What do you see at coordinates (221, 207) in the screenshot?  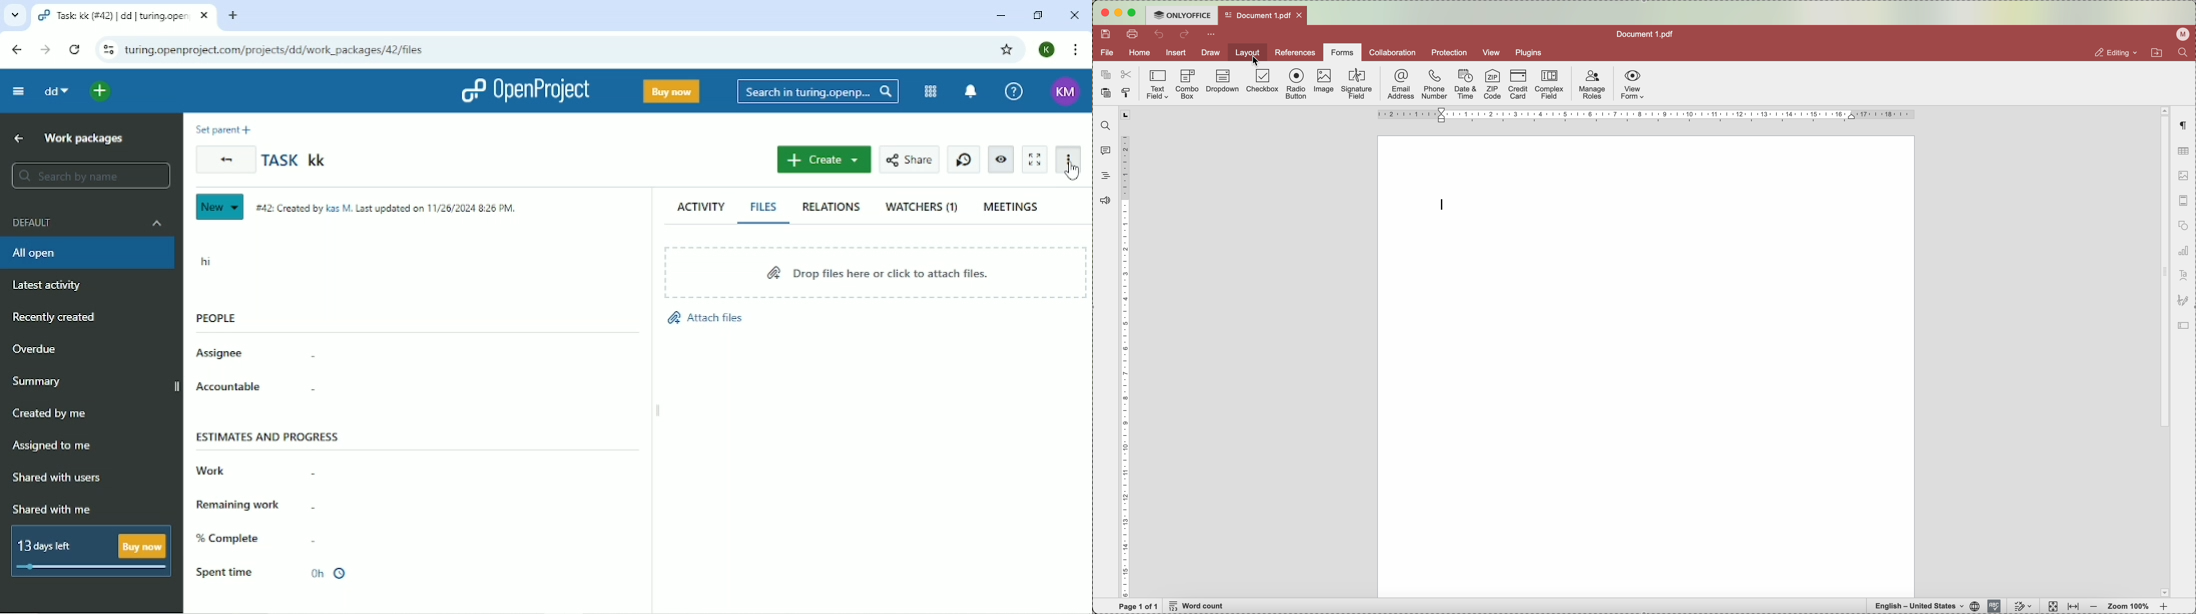 I see `New` at bounding box center [221, 207].